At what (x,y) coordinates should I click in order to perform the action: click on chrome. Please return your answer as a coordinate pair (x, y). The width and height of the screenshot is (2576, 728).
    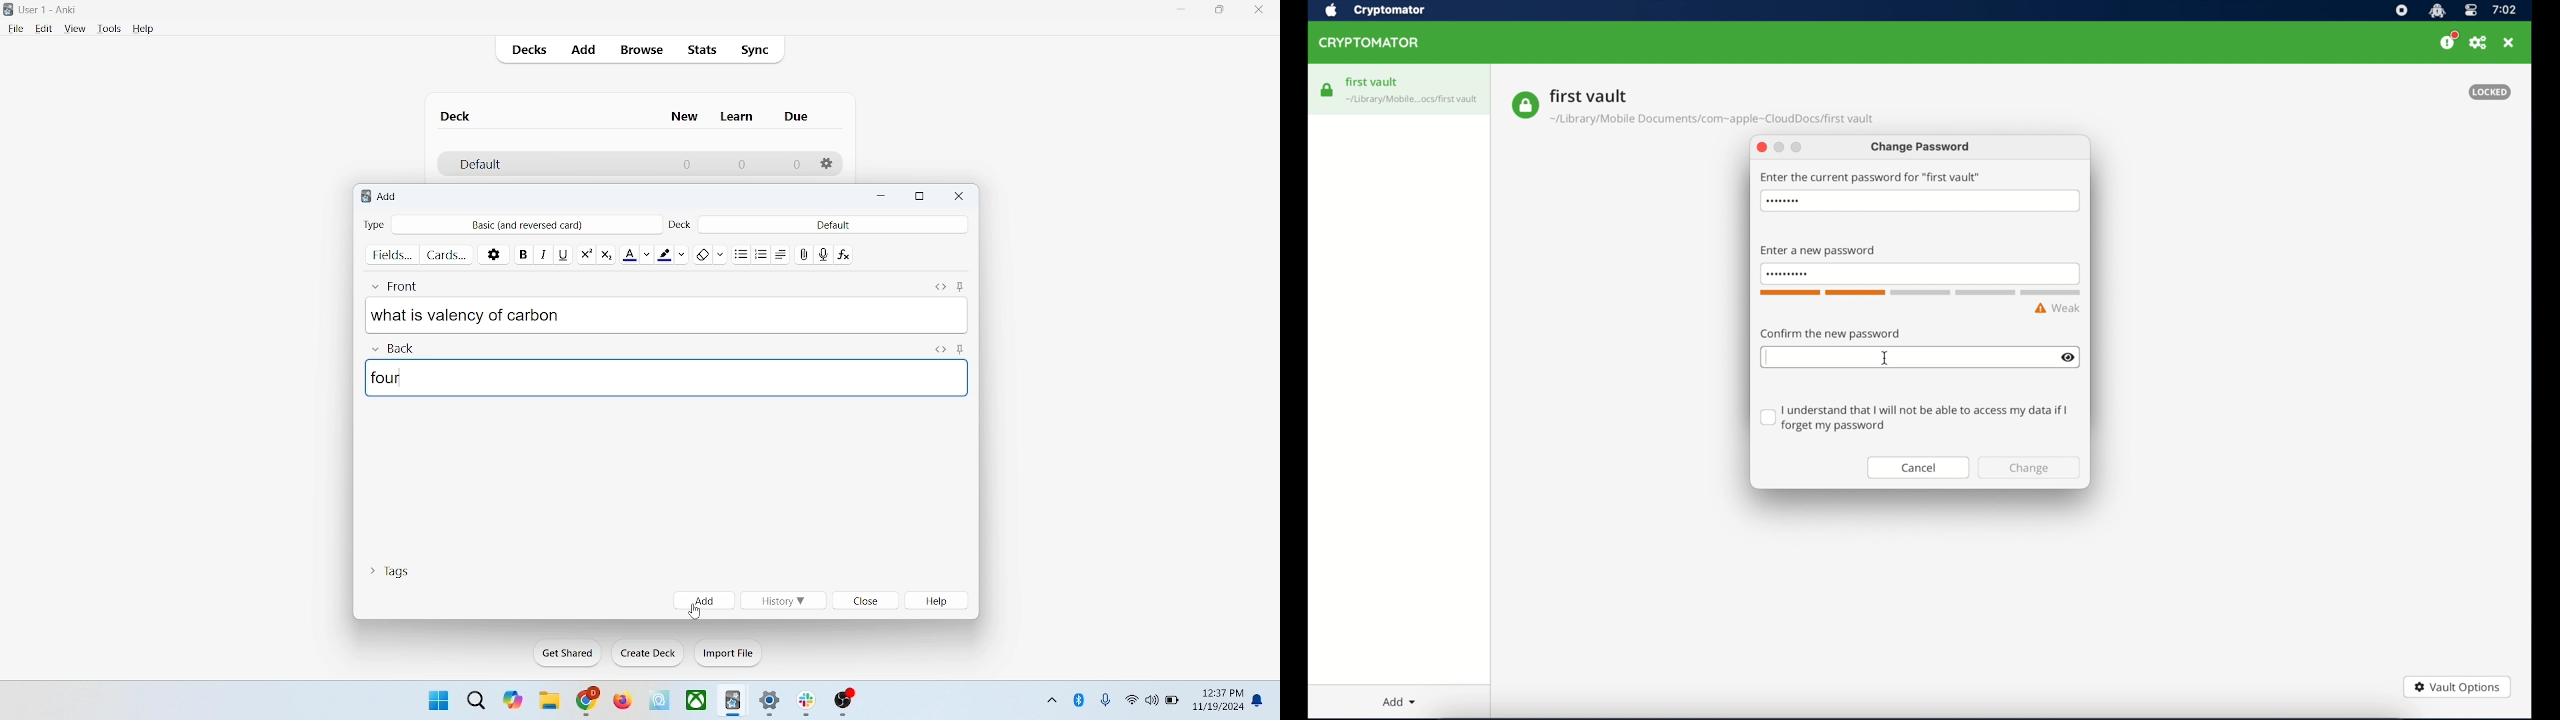
    Looking at the image, I should click on (588, 701).